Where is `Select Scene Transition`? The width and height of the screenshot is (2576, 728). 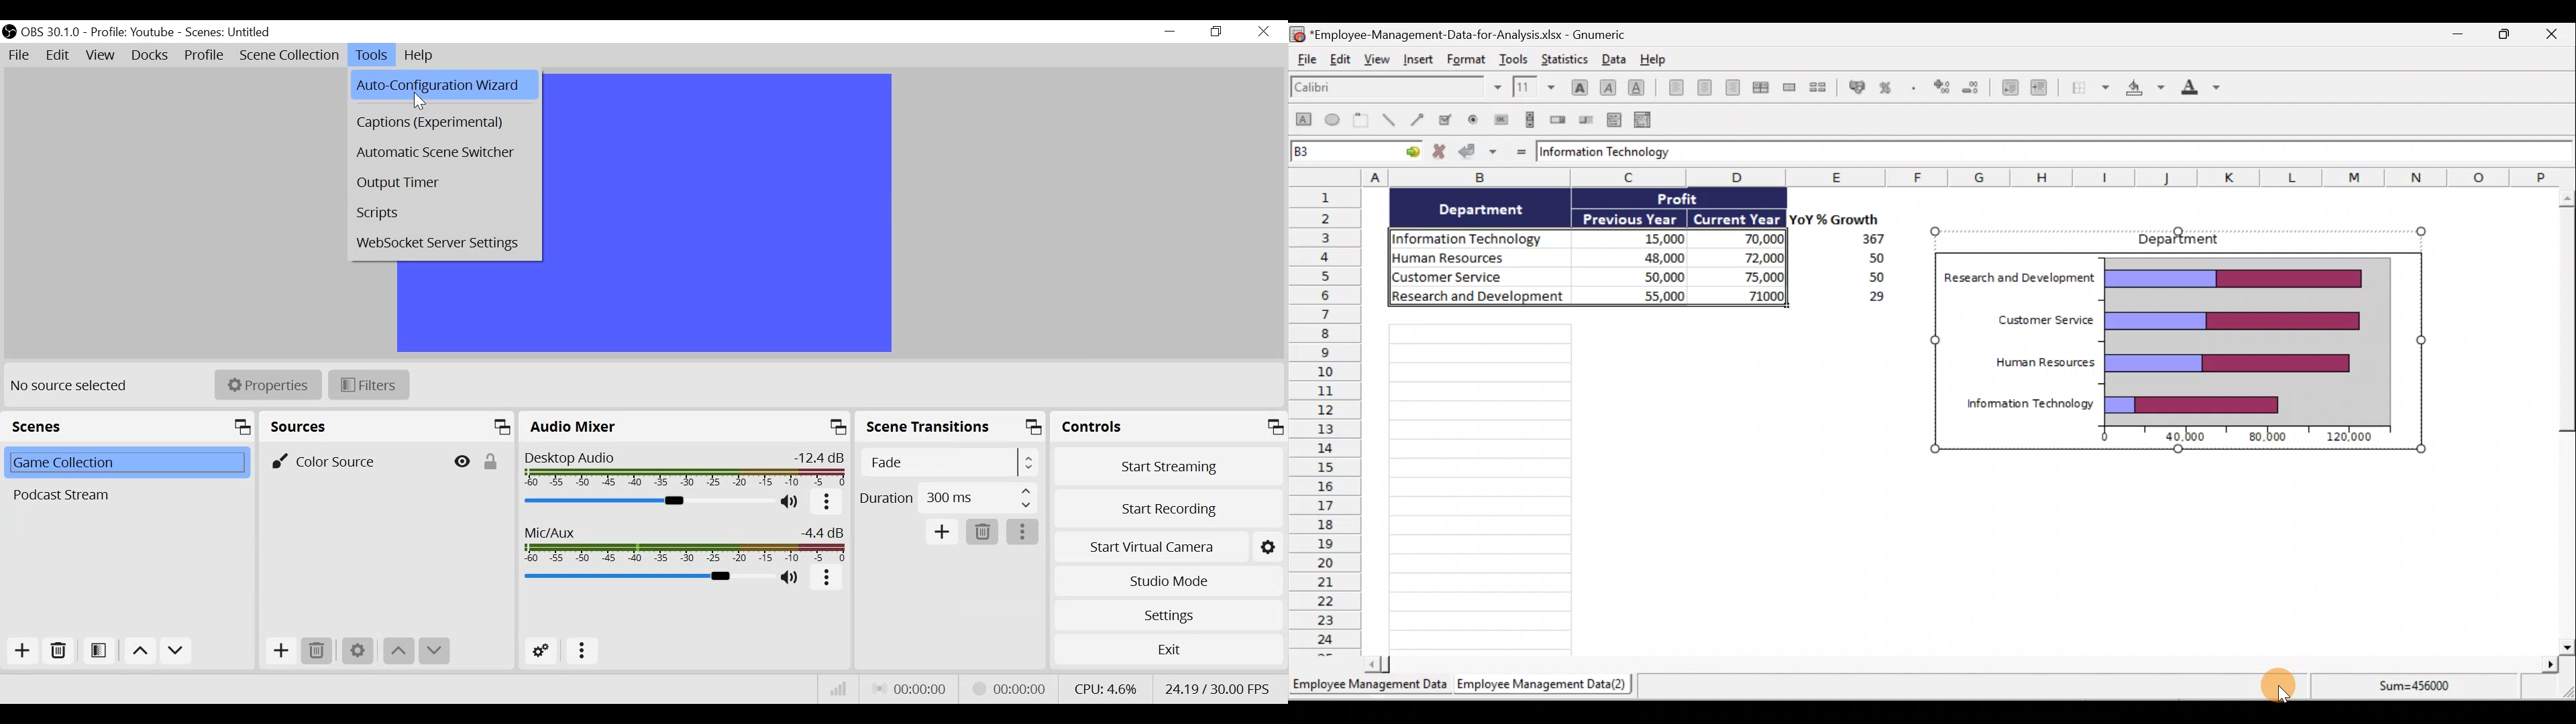 Select Scene Transition is located at coordinates (949, 463).